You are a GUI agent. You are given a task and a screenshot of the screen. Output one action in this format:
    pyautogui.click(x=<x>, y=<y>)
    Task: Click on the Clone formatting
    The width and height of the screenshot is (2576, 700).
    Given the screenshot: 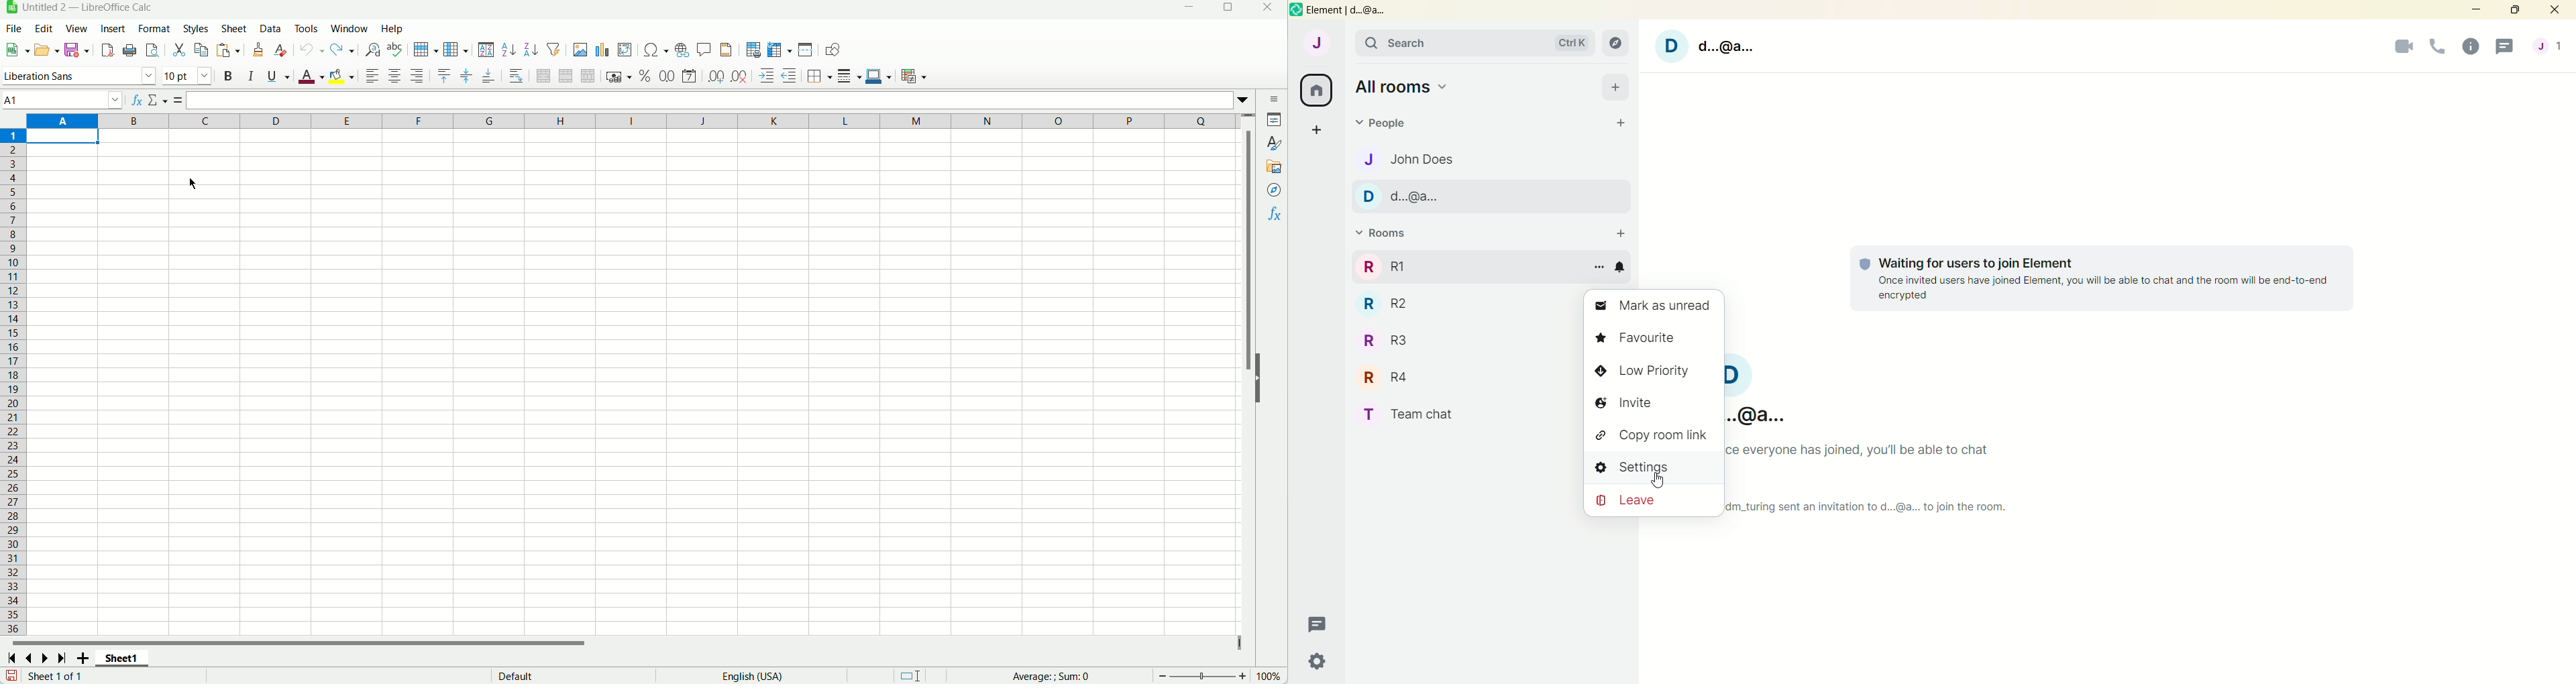 What is the action you would take?
    pyautogui.click(x=258, y=50)
    